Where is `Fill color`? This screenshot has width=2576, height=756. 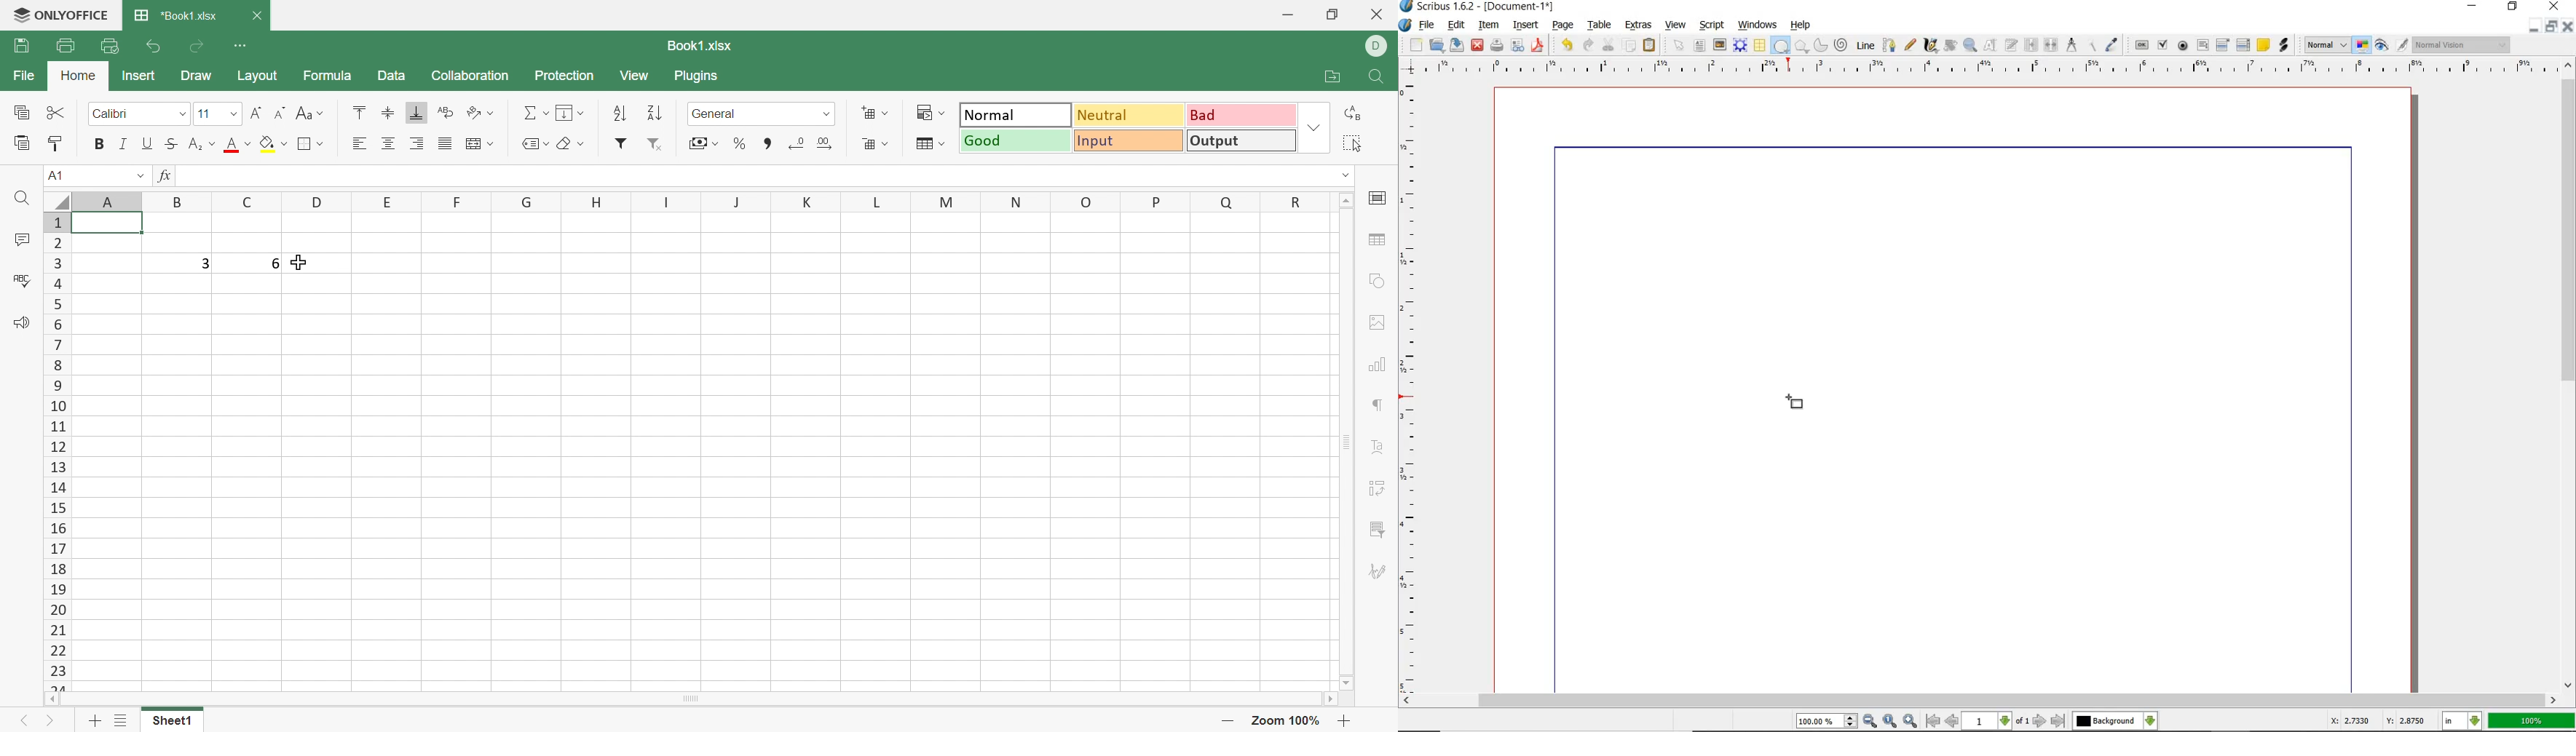
Fill color is located at coordinates (273, 144).